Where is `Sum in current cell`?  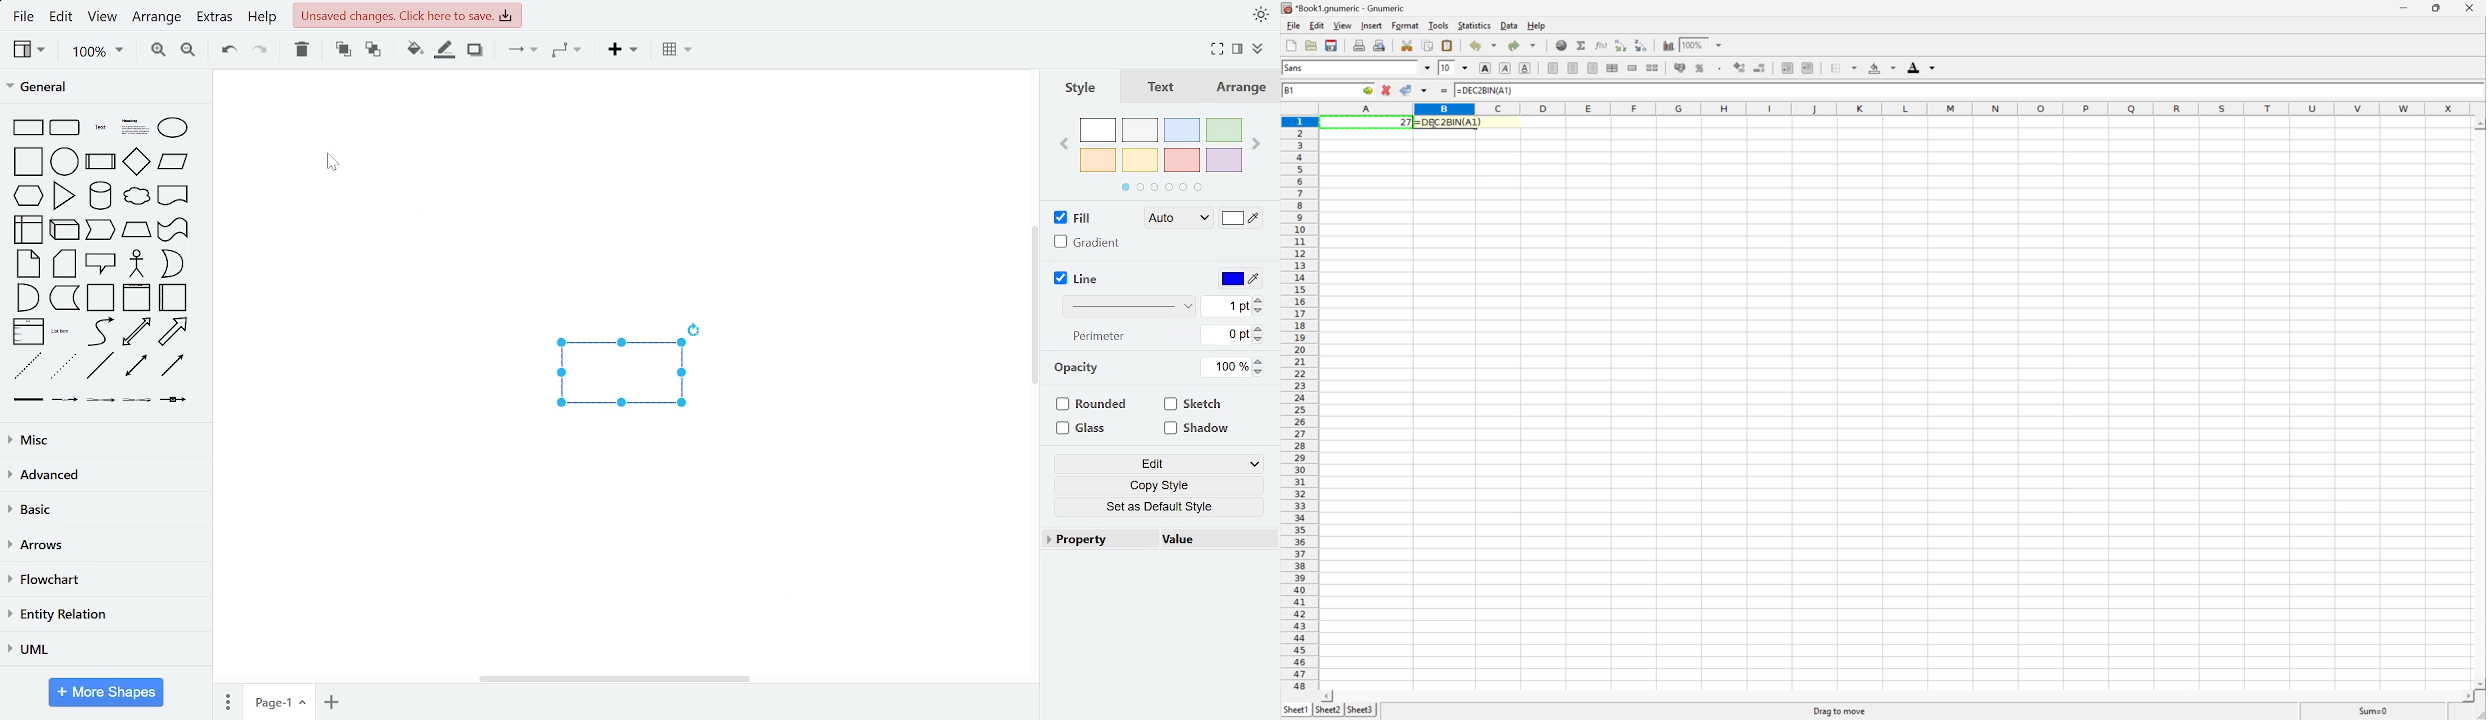 Sum in current cell is located at coordinates (1583, 46).